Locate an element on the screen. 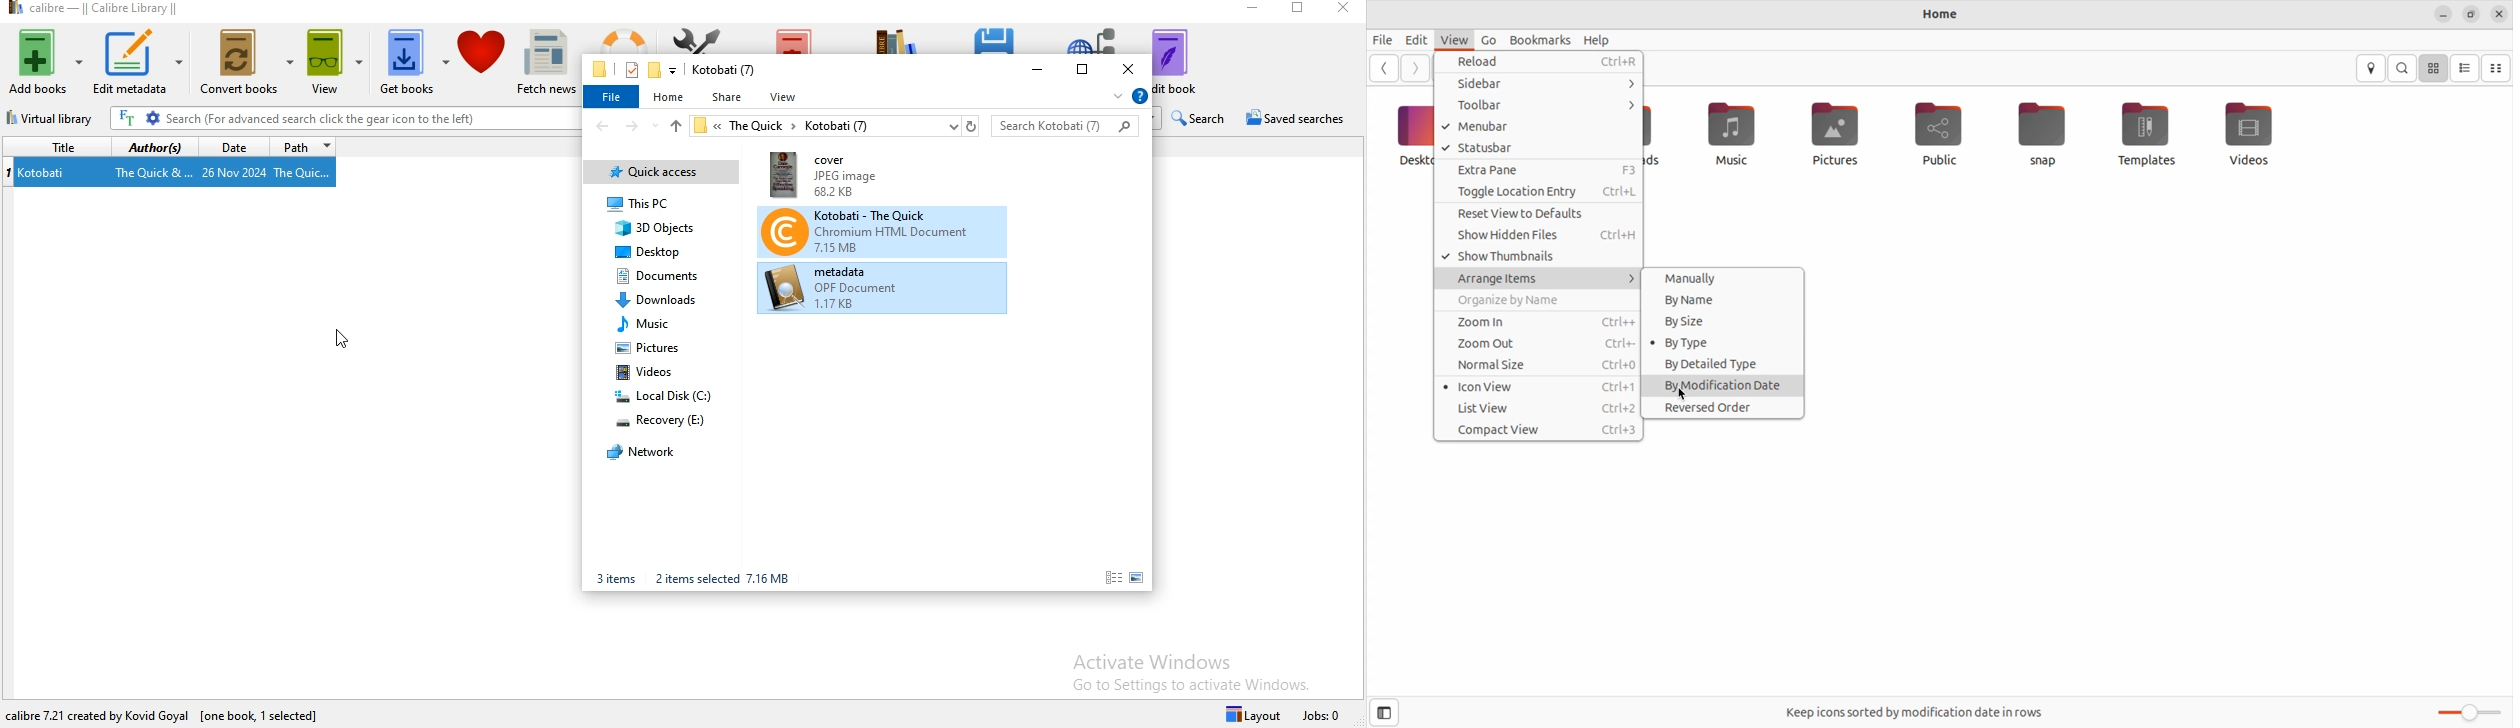 Image resolution: width=2520 pixels, height=728 pixels. close is located at coordinates (1345, 10).